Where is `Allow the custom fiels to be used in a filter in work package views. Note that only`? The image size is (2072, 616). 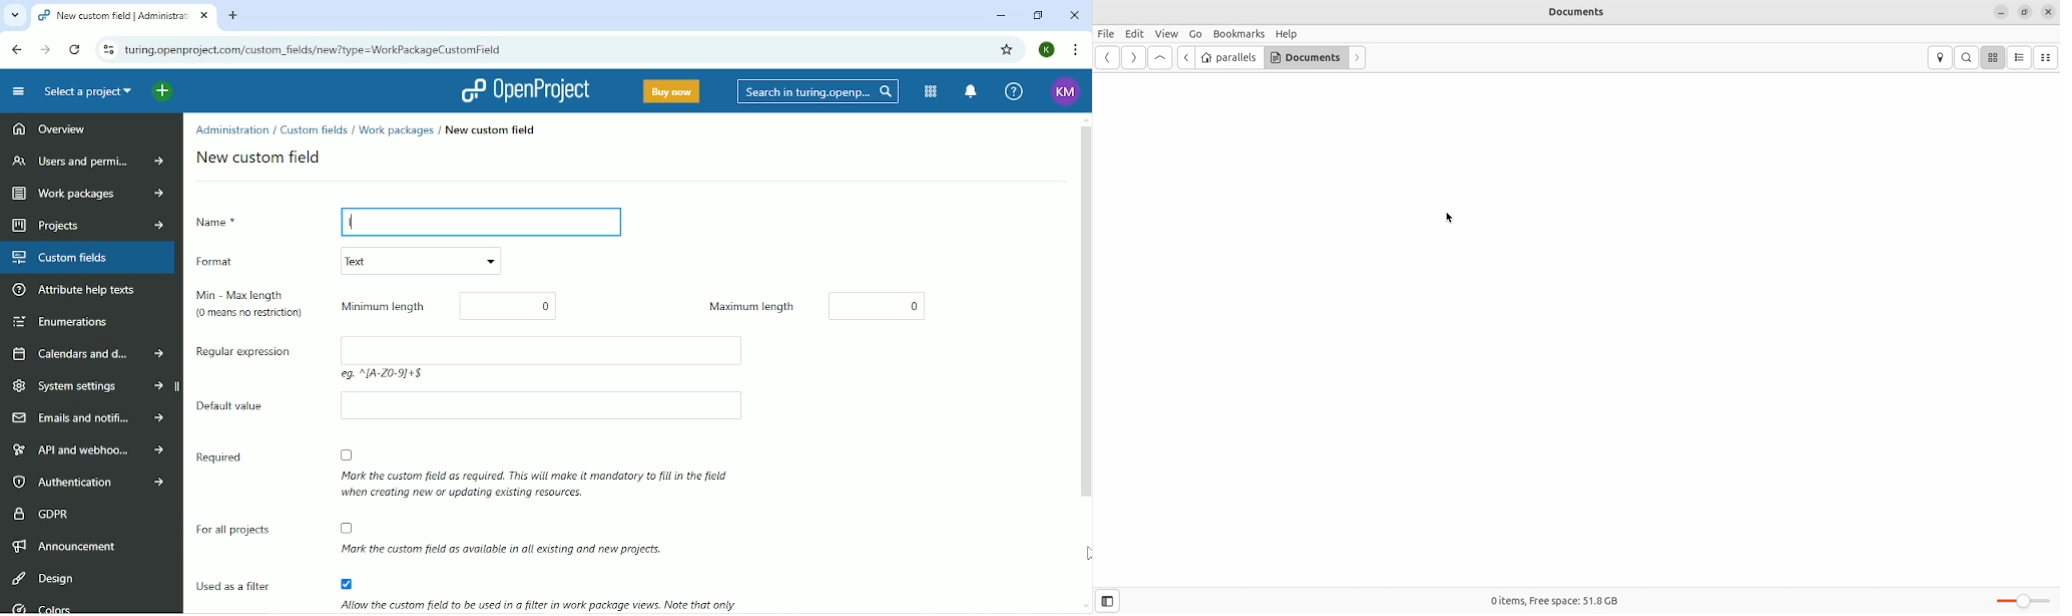 Allow the custom fiels to be used in a filter in work package views. Note that only is located at coordinates (531, 593).